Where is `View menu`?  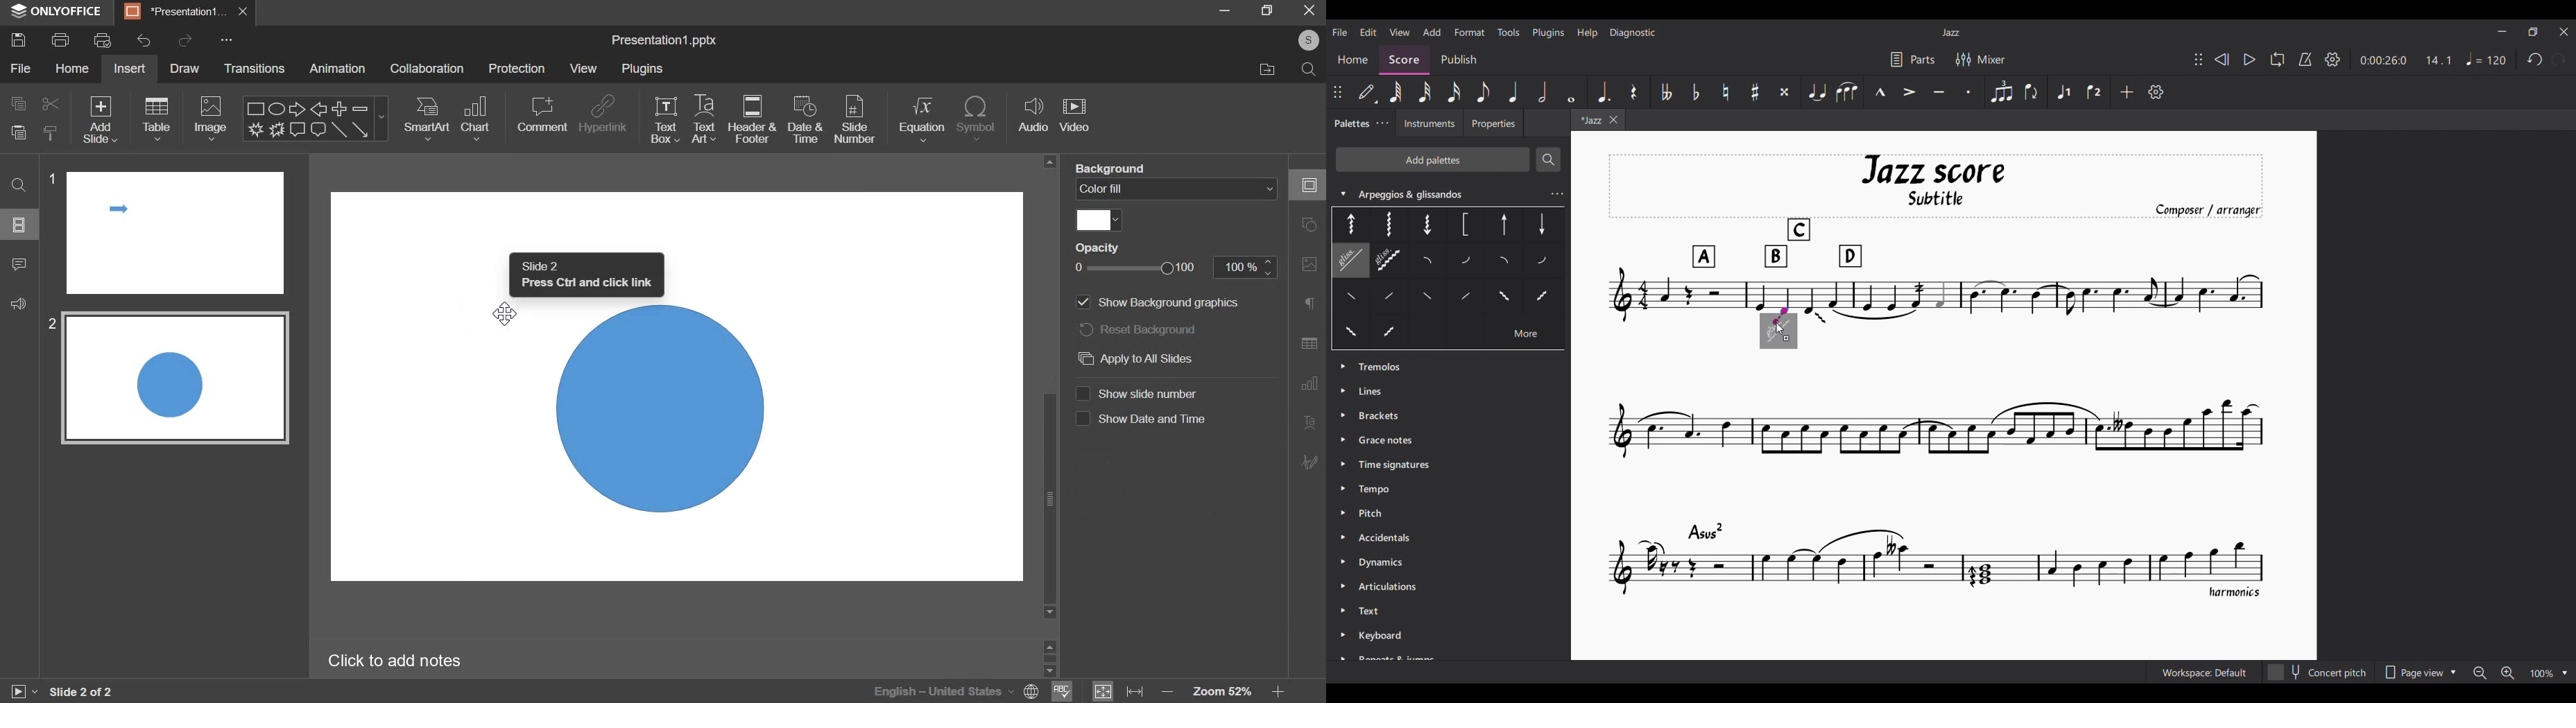
View menu is located at coordinates (1399, 32).